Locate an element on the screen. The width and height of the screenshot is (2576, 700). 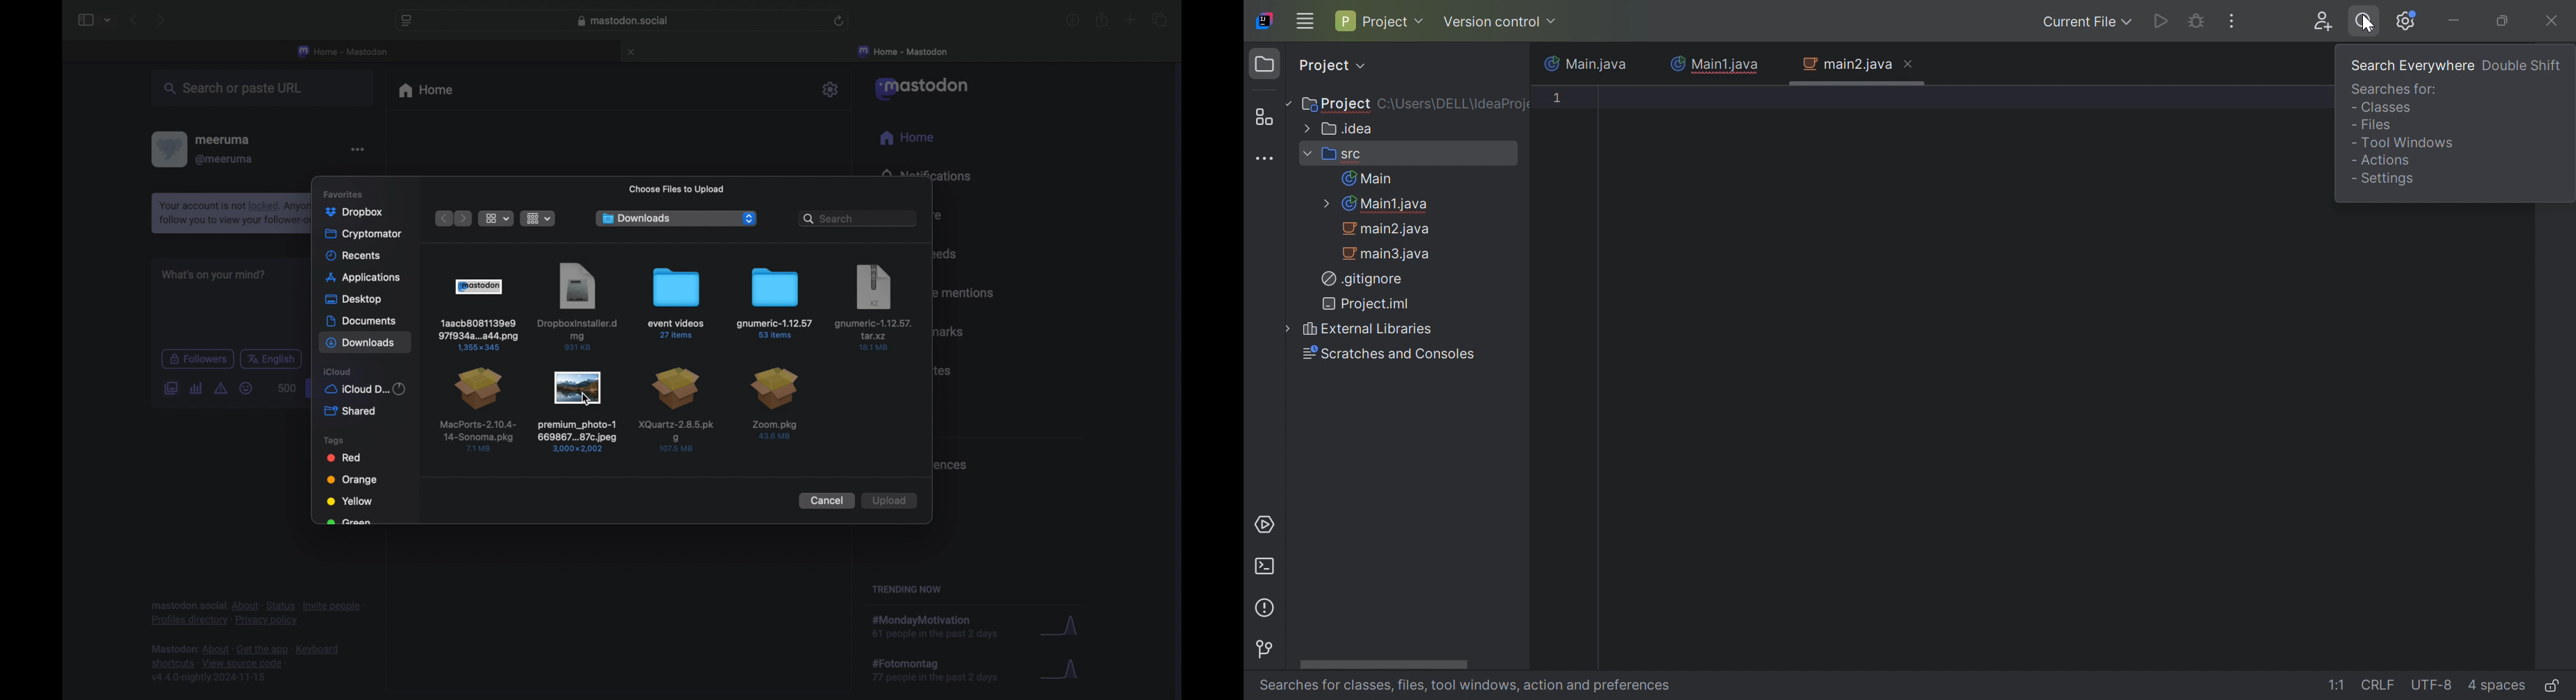
orange is located at coordinates (351, 480).